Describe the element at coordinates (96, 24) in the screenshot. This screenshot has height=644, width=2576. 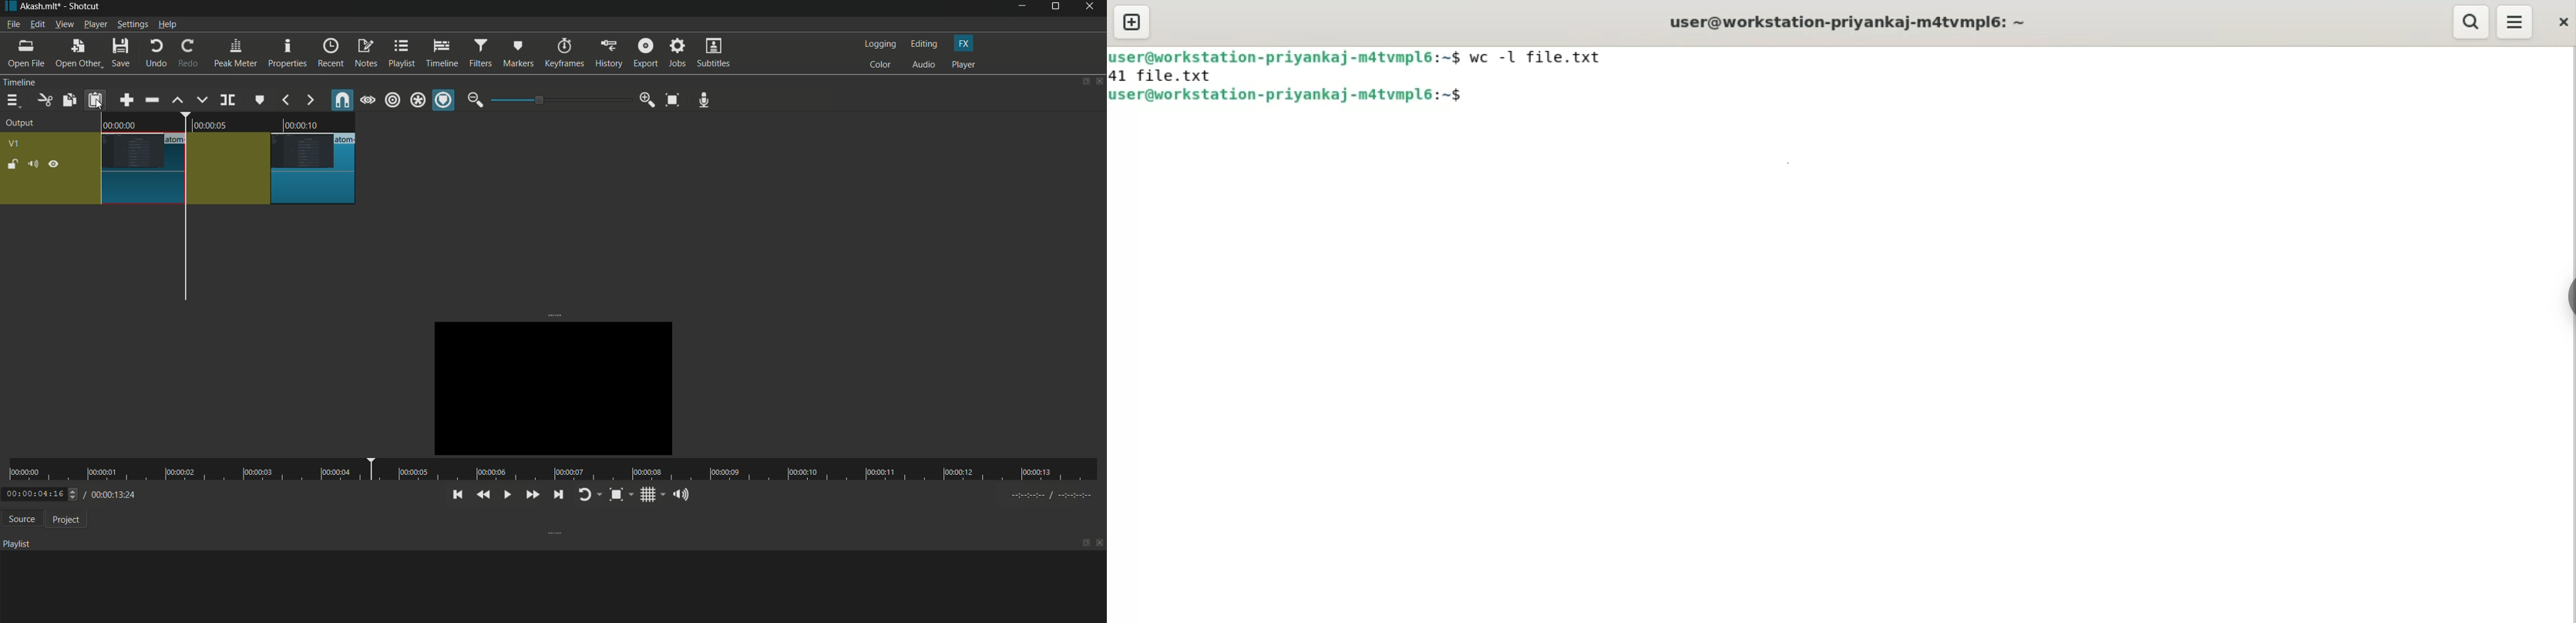
I see `player menu` at that location.